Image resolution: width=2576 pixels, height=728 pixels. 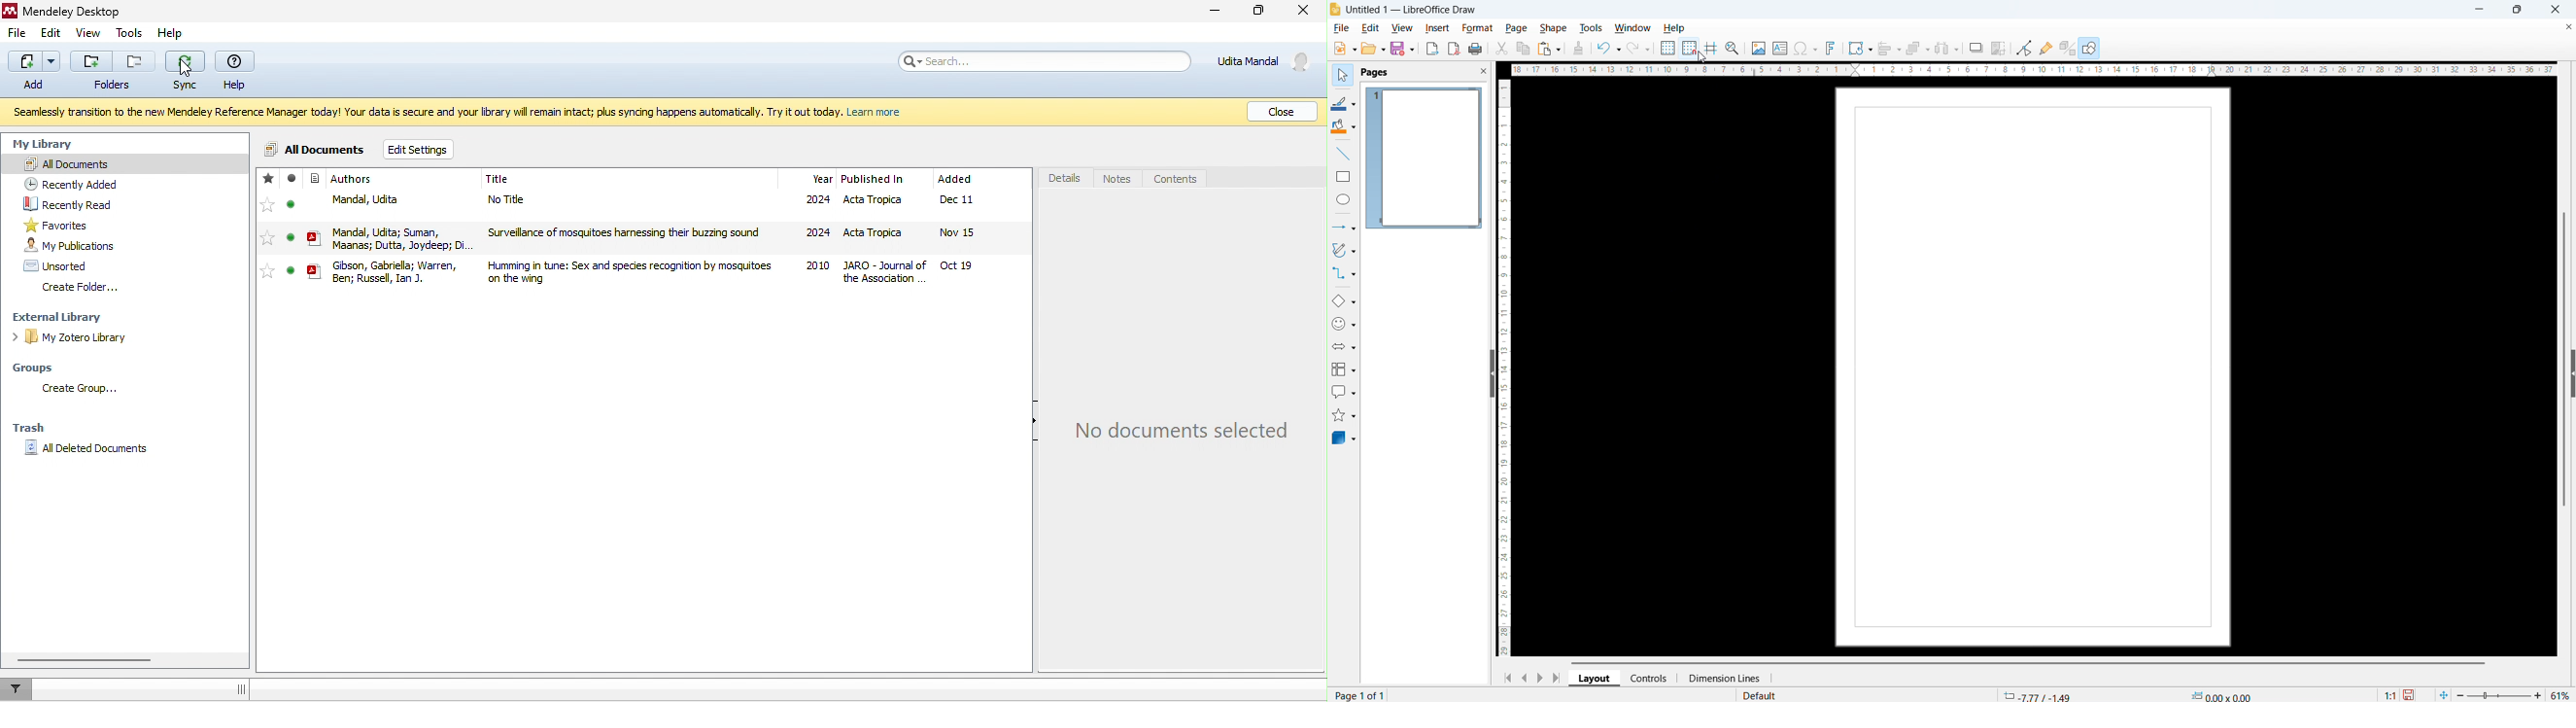 I want to click on stars and banners, so click(x=1344, y=415).